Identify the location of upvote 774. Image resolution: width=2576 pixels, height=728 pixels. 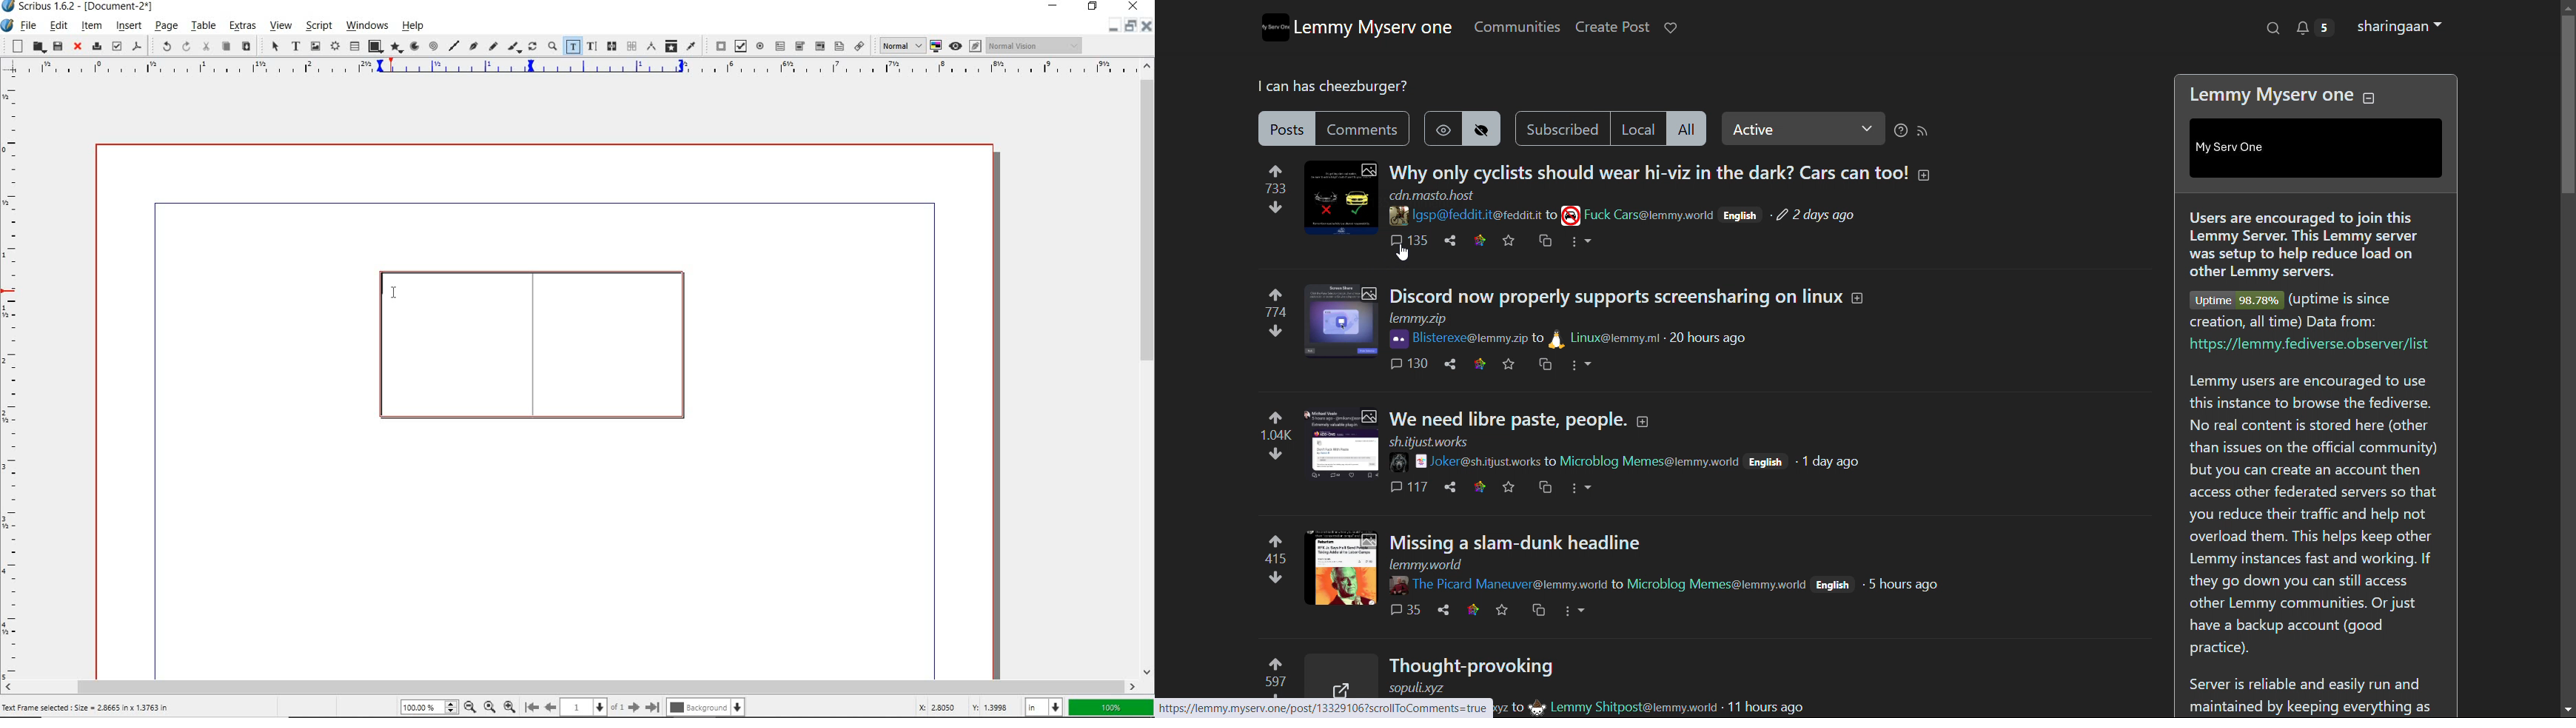
(1277, 301).